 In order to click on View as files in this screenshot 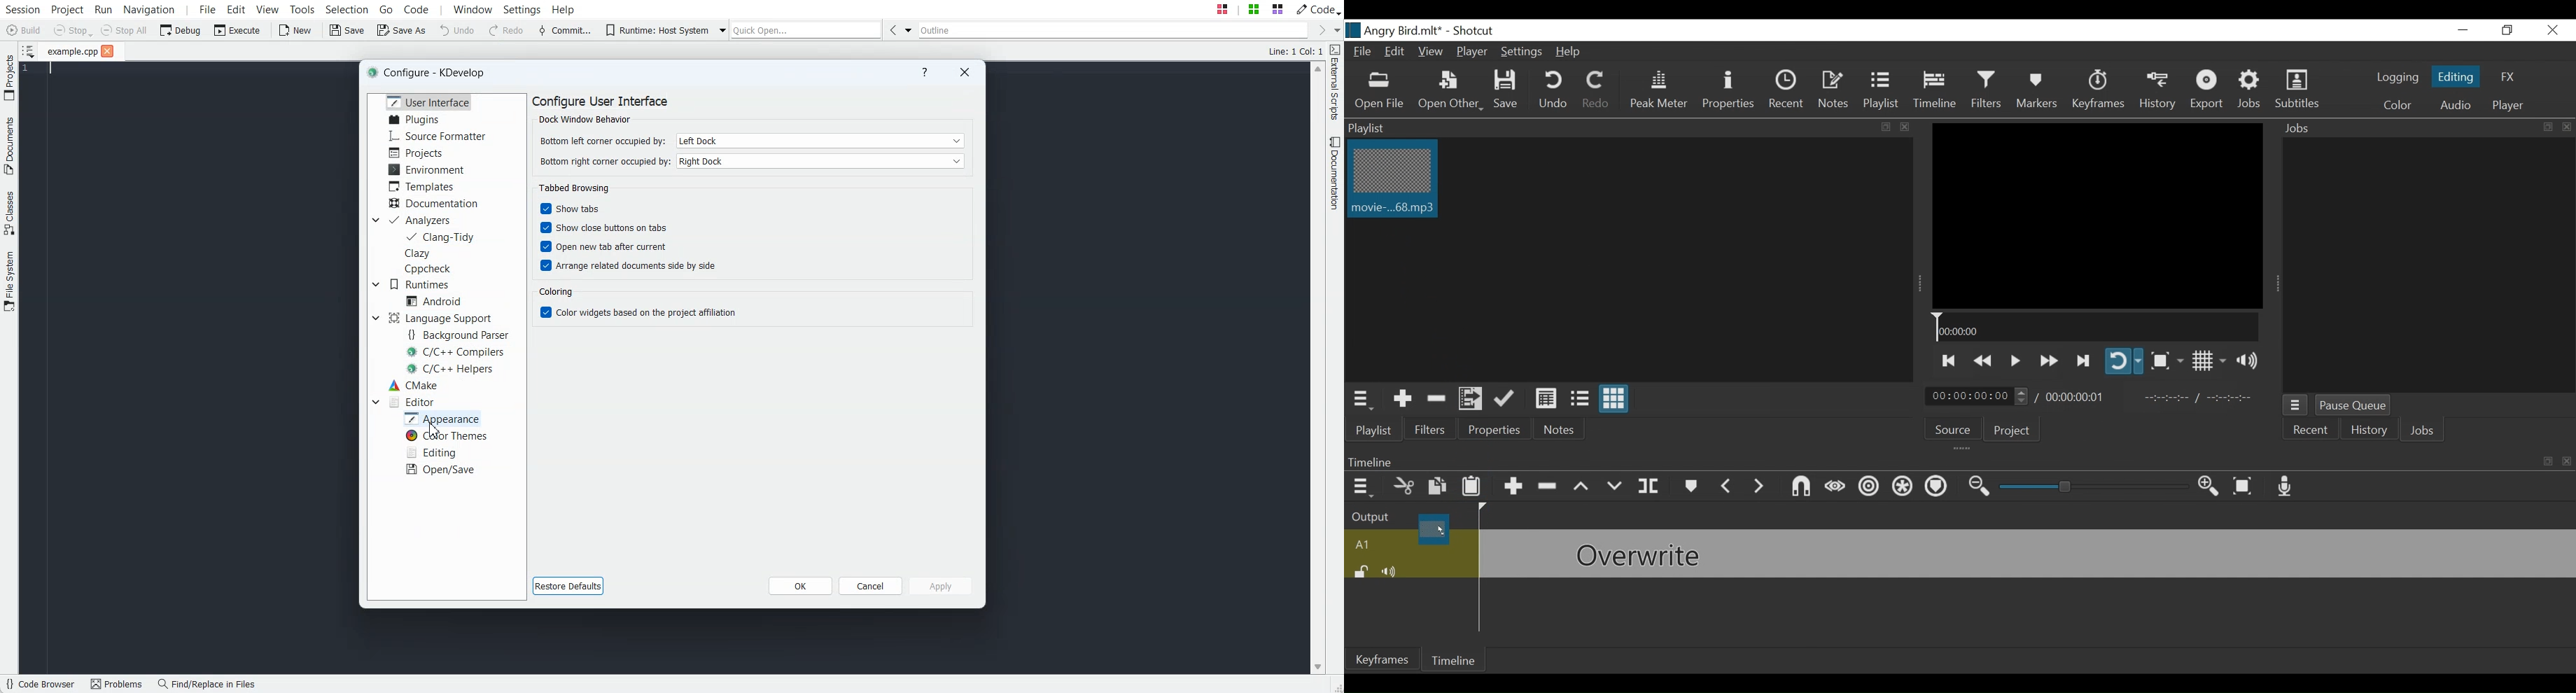, I will do `click(1578, 400)`.